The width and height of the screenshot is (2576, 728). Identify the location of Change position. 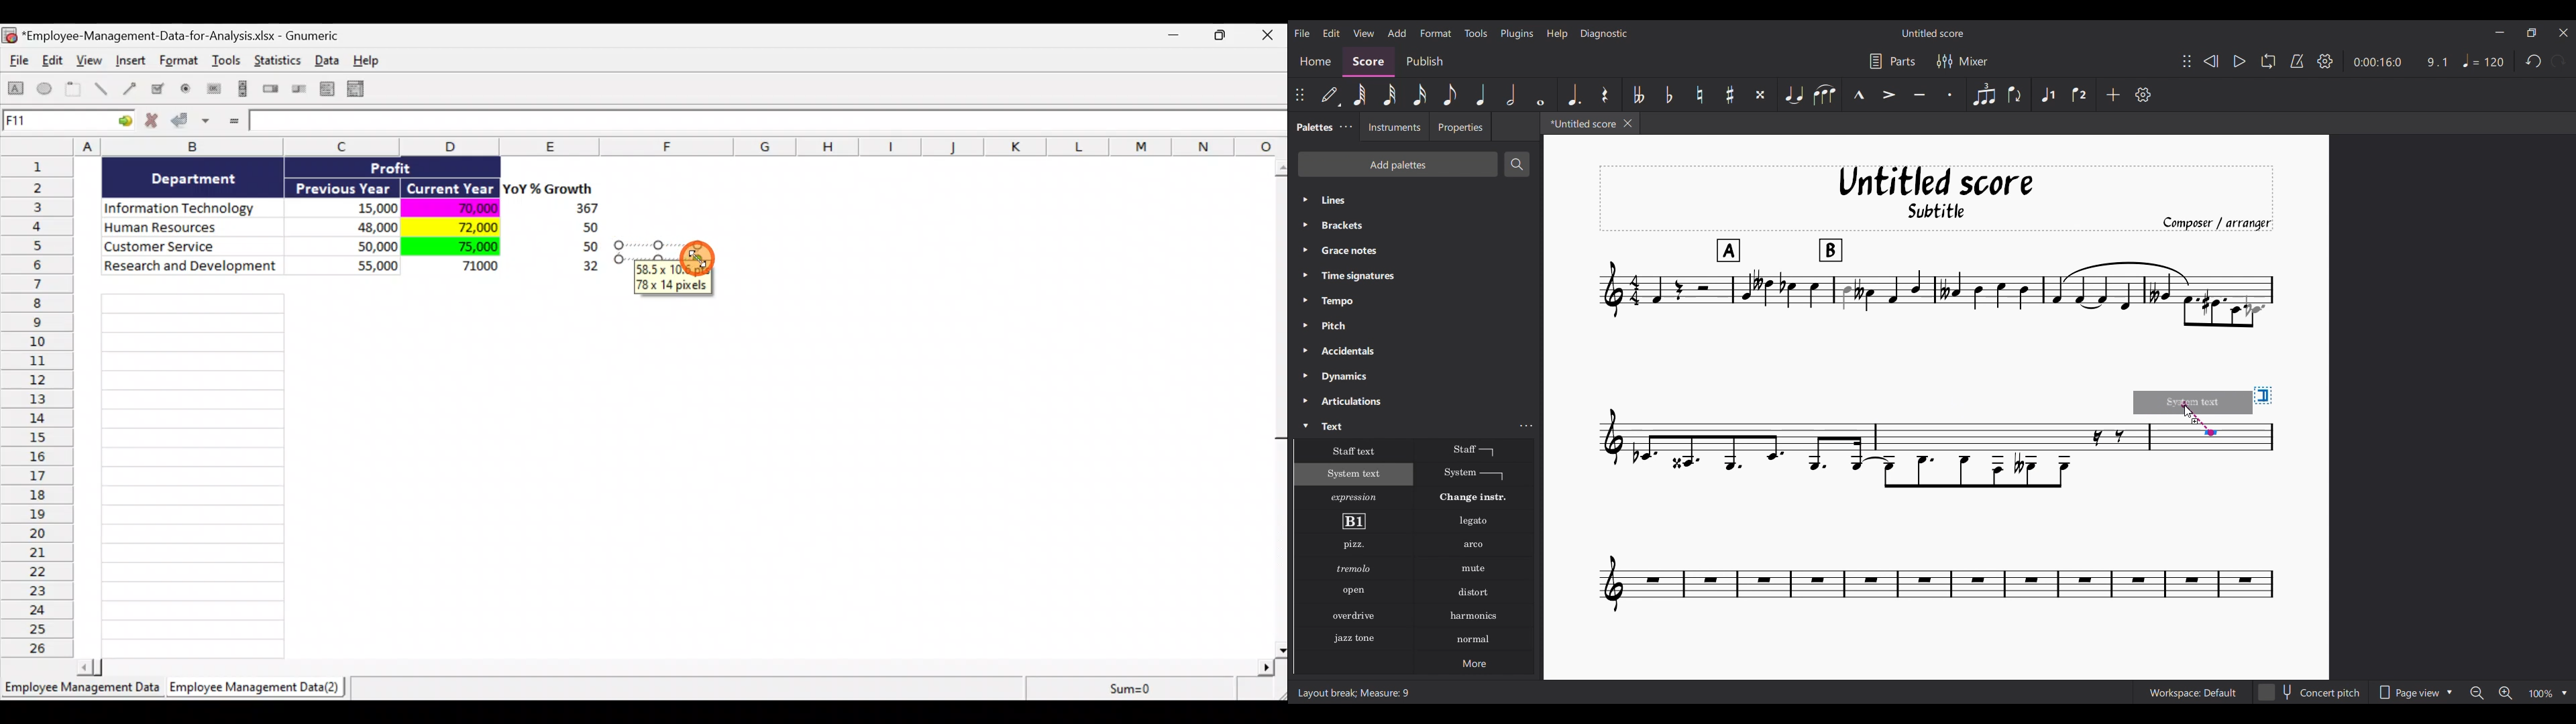
(1299, 95).